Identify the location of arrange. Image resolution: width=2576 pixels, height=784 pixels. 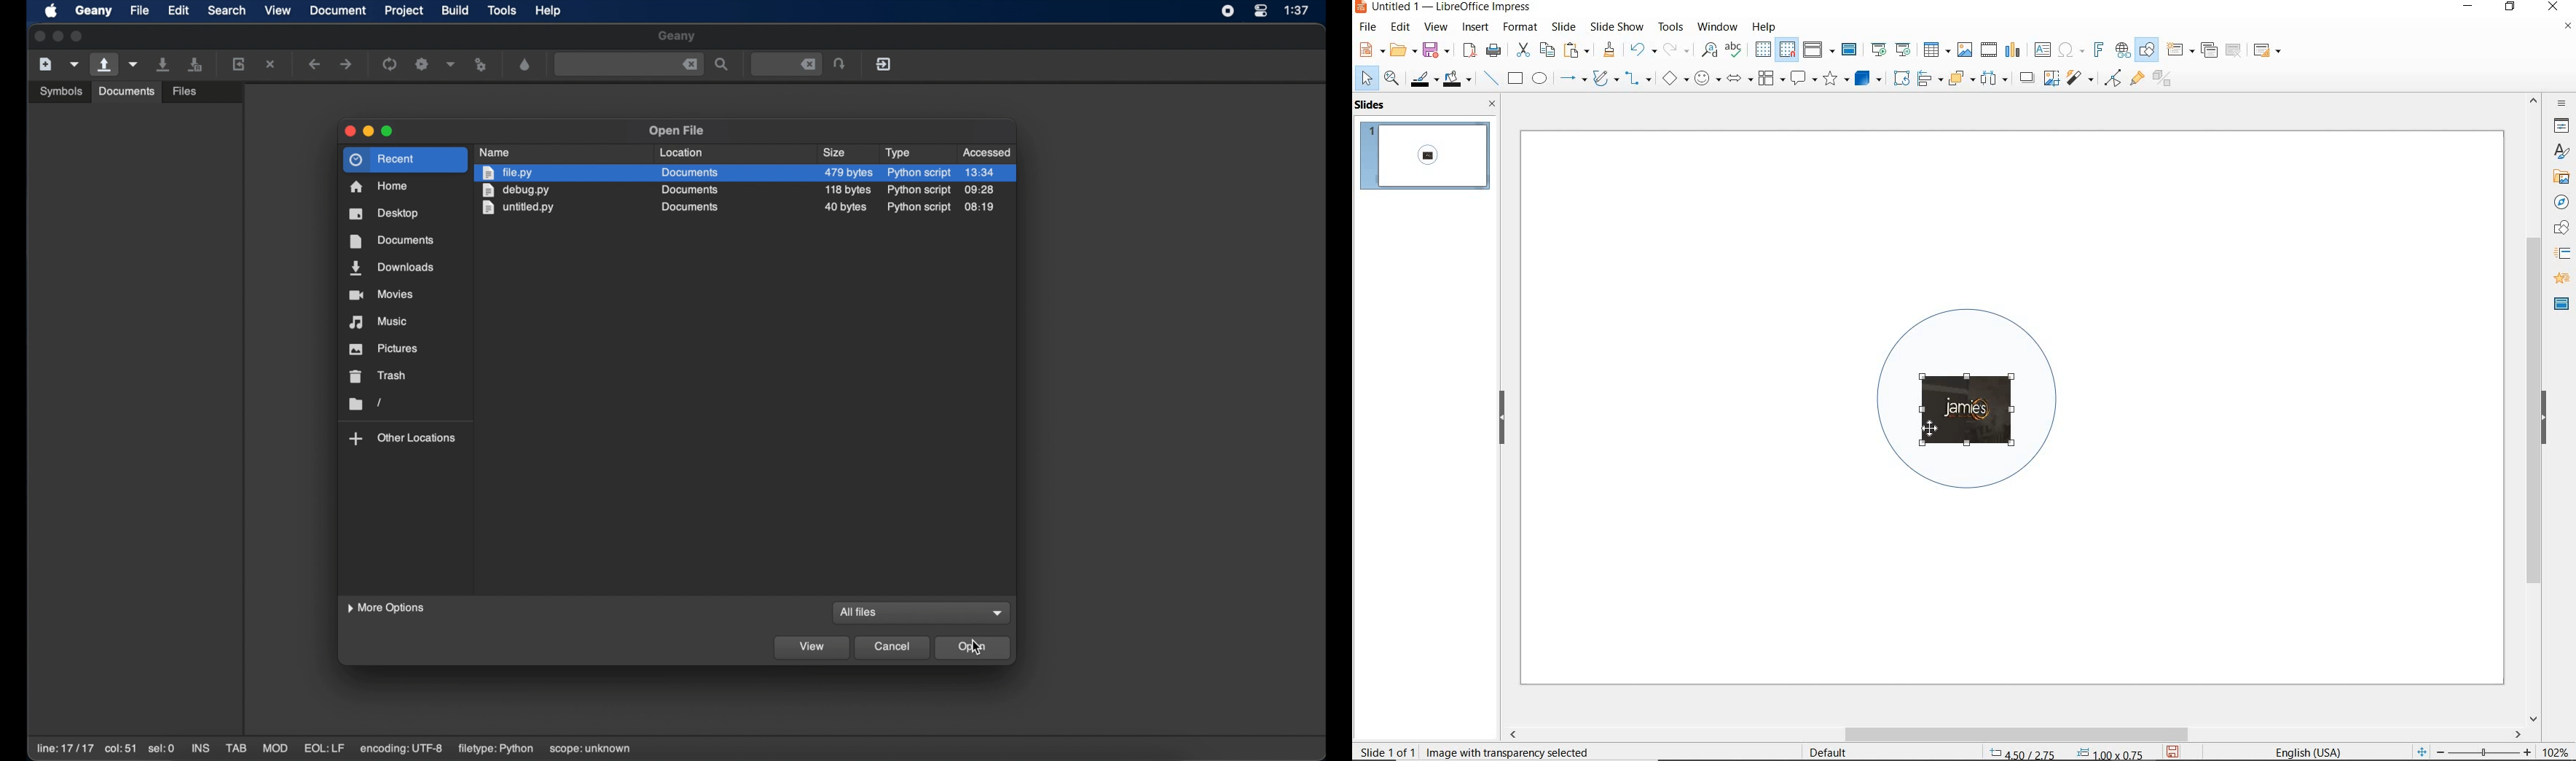
(1958, 77).